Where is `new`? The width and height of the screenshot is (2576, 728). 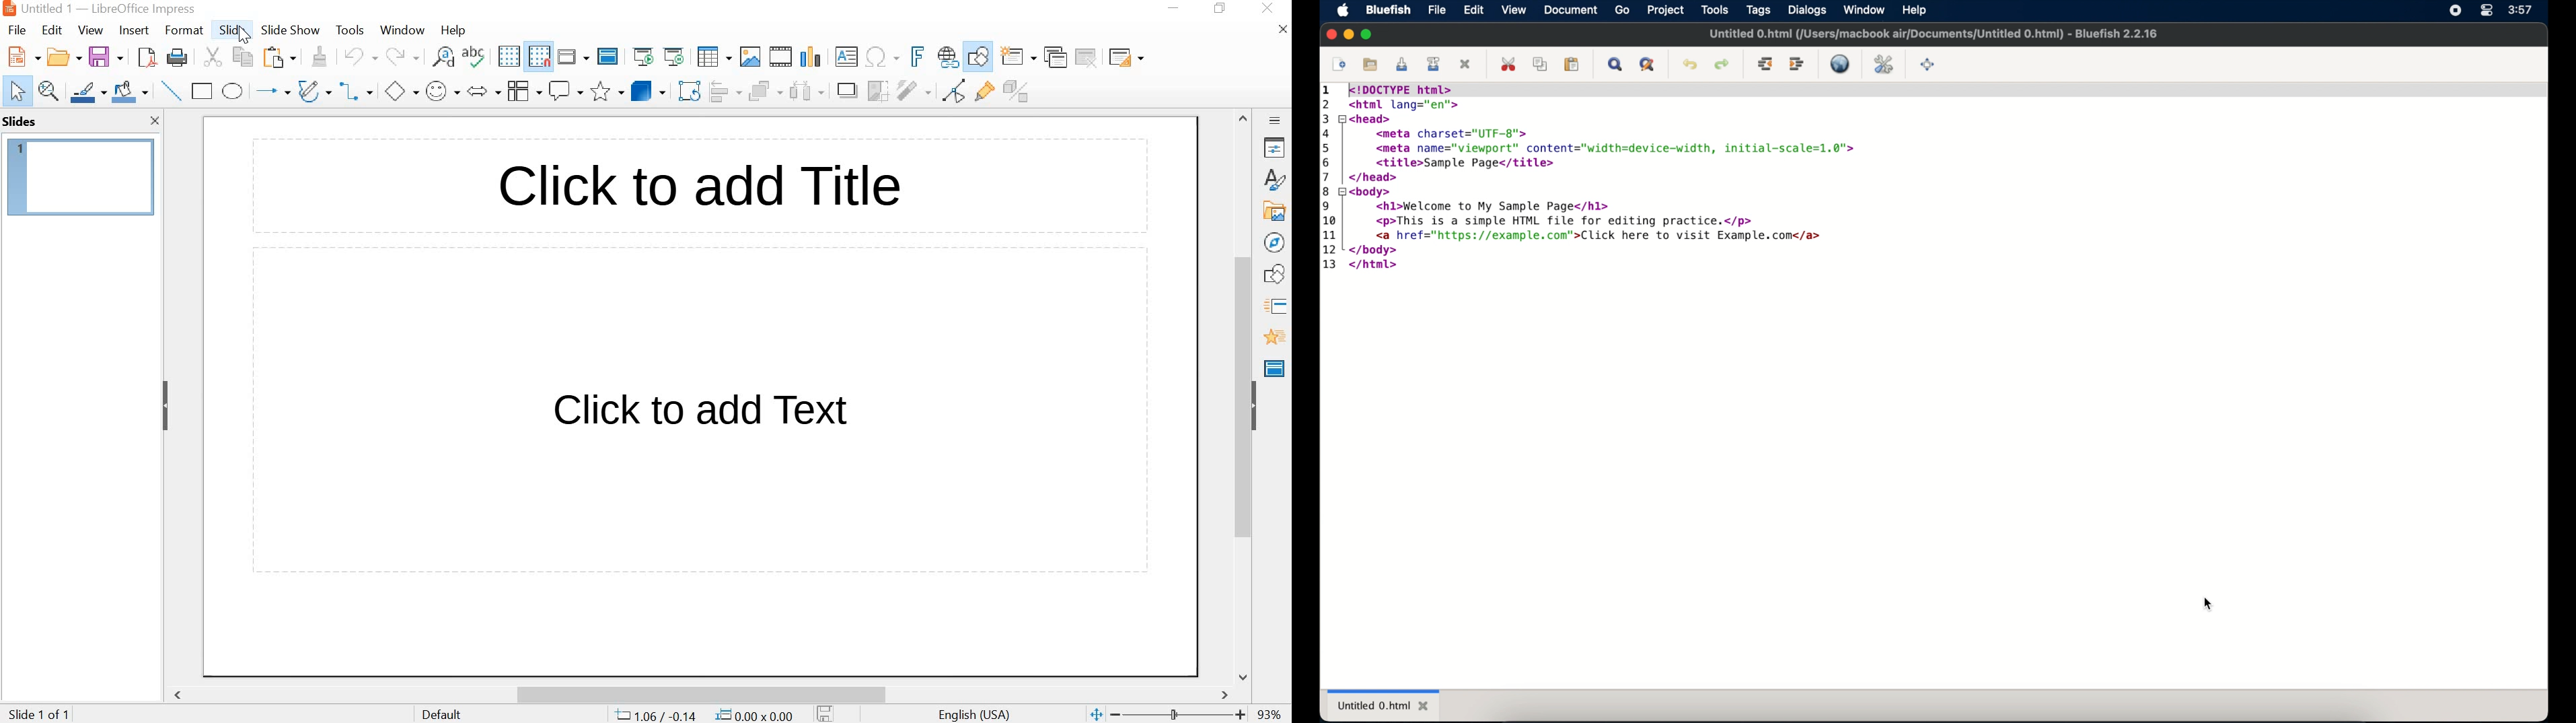 new is located at coordinates (1337, 65).